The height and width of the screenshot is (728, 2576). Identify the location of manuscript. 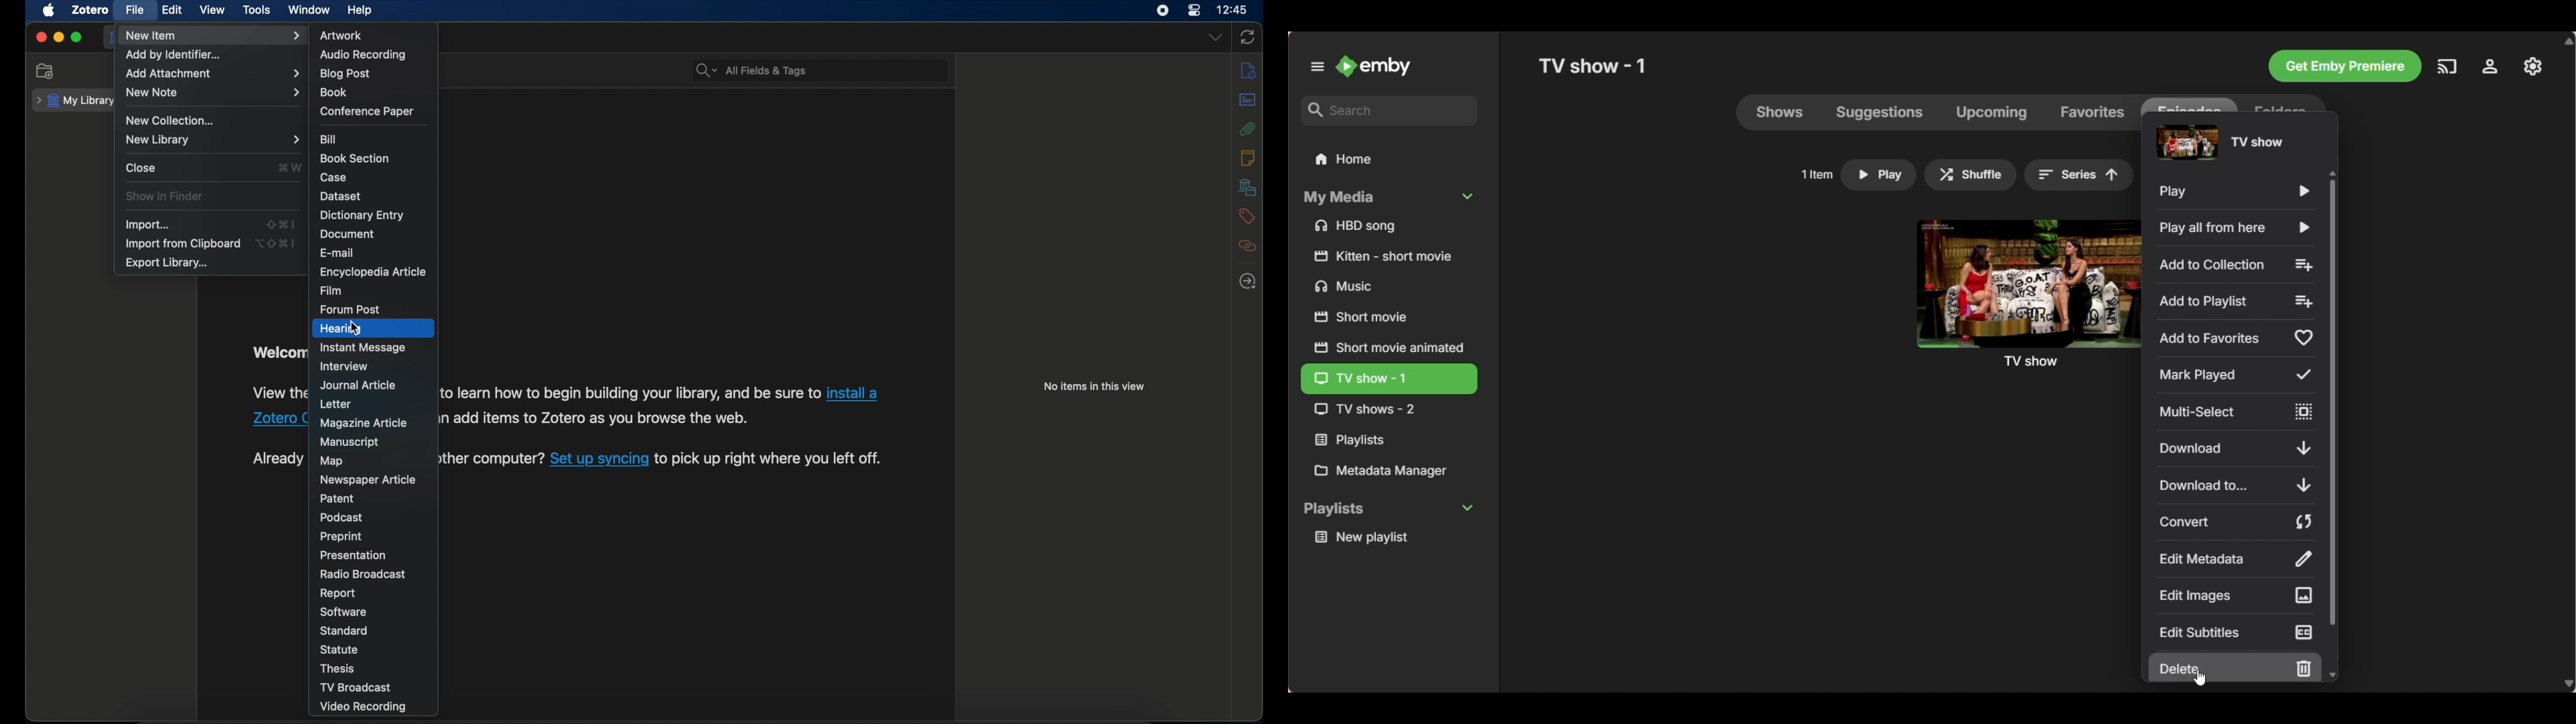
(349, 442).